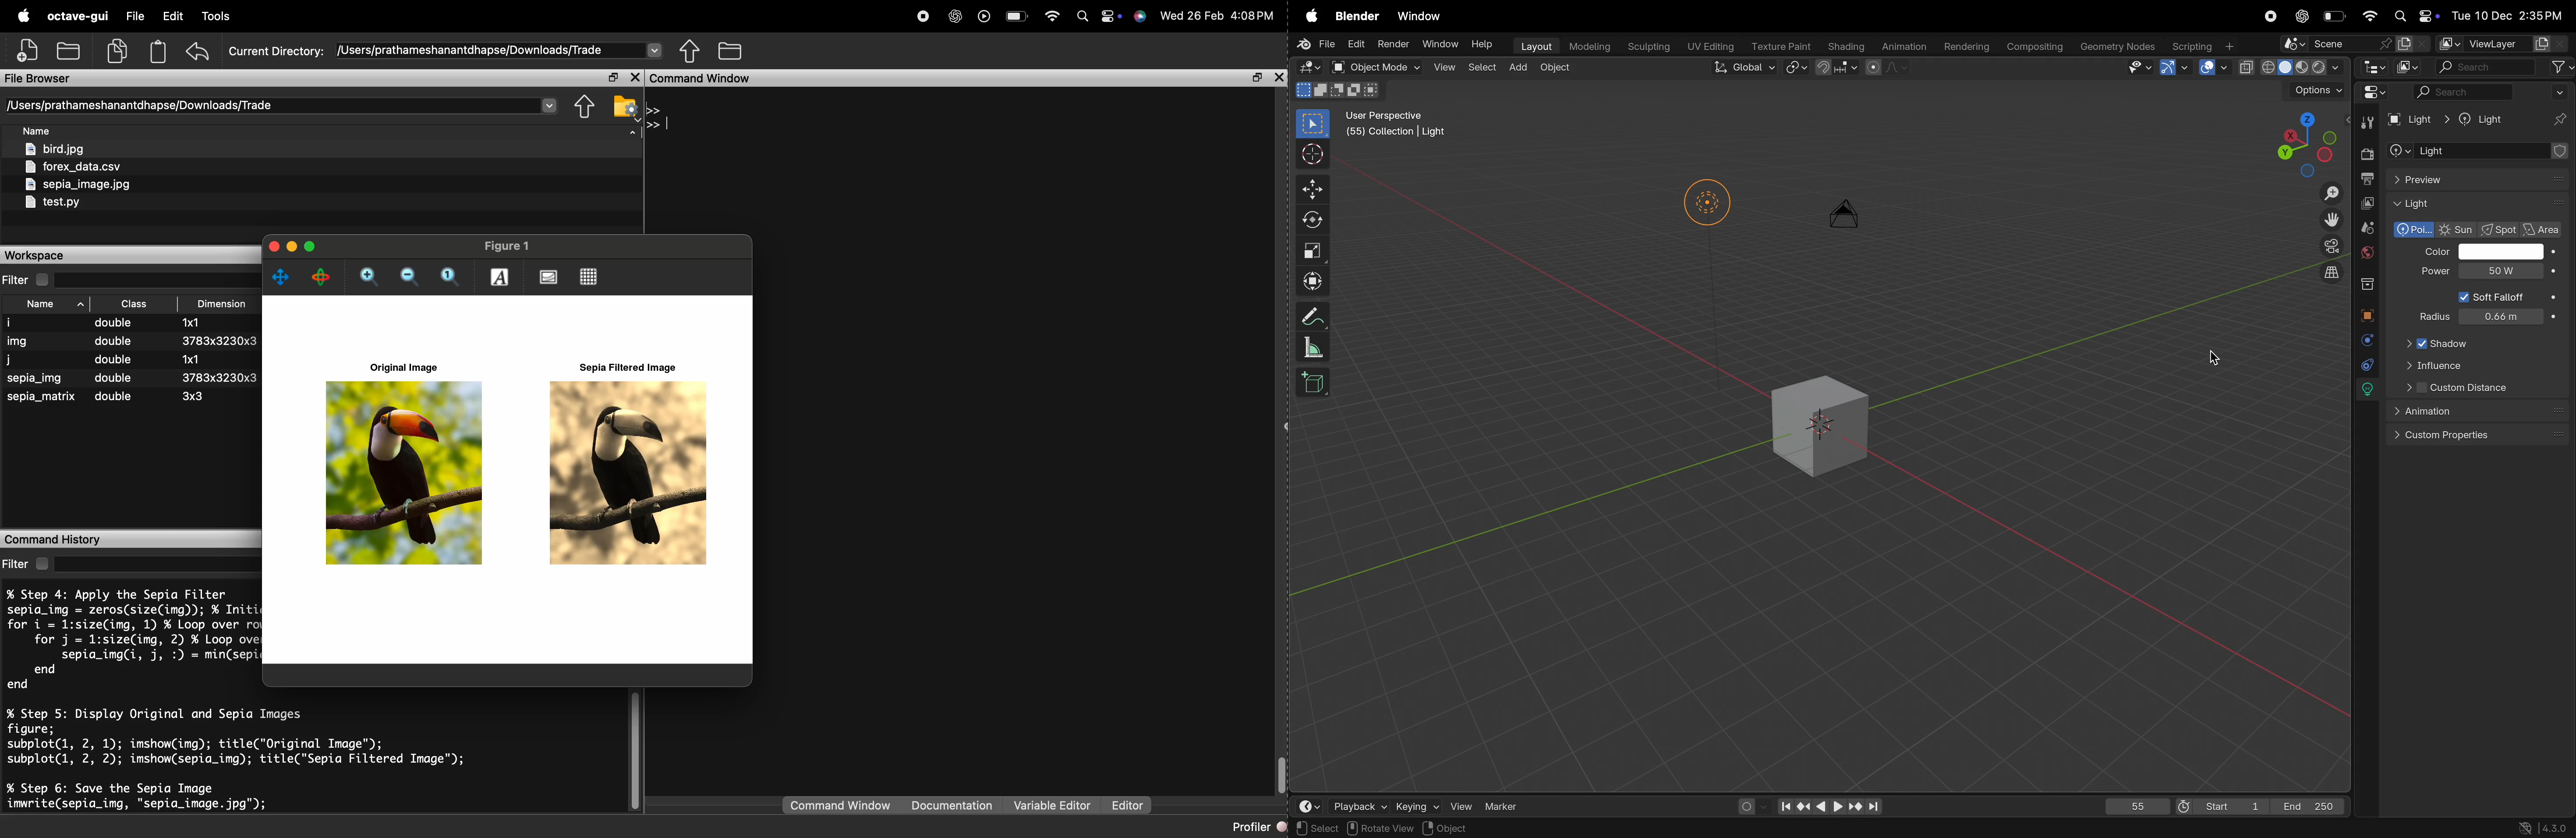 This screenshot has height=840, width=2576. I want to click on view, so click(1462, 805).